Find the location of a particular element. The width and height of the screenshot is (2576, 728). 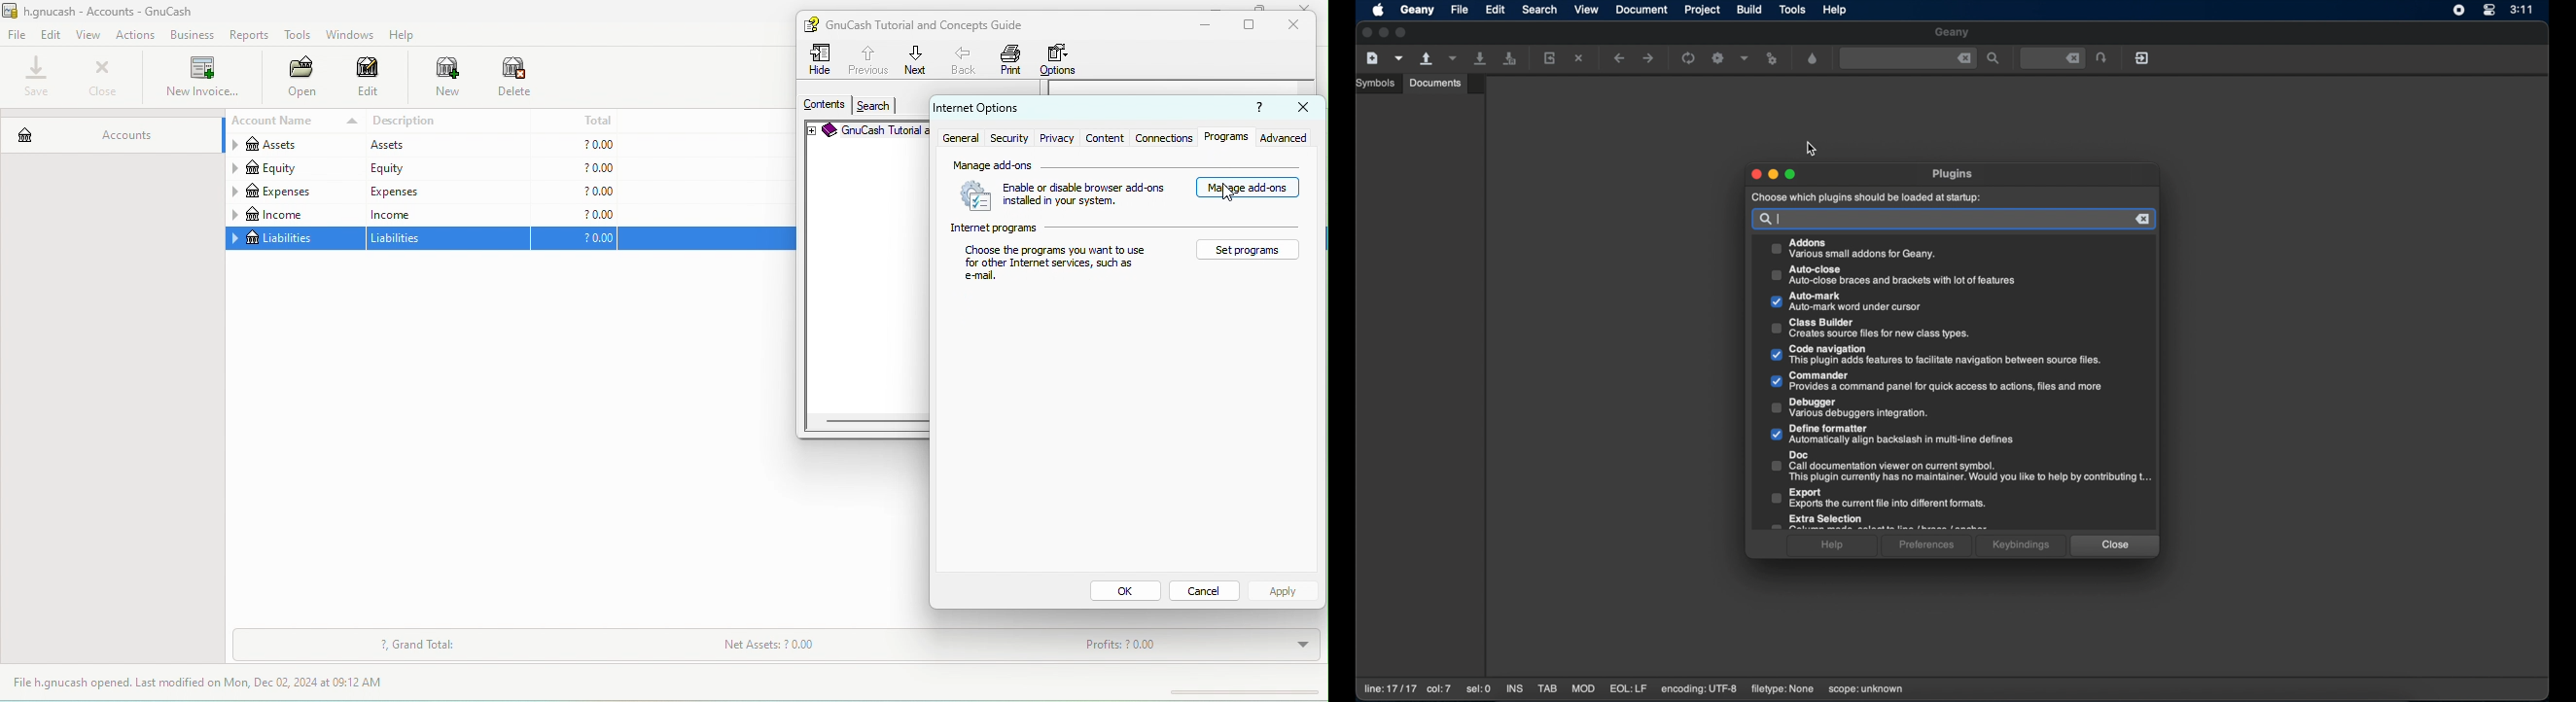

previous is located at coordinates (866, 57).